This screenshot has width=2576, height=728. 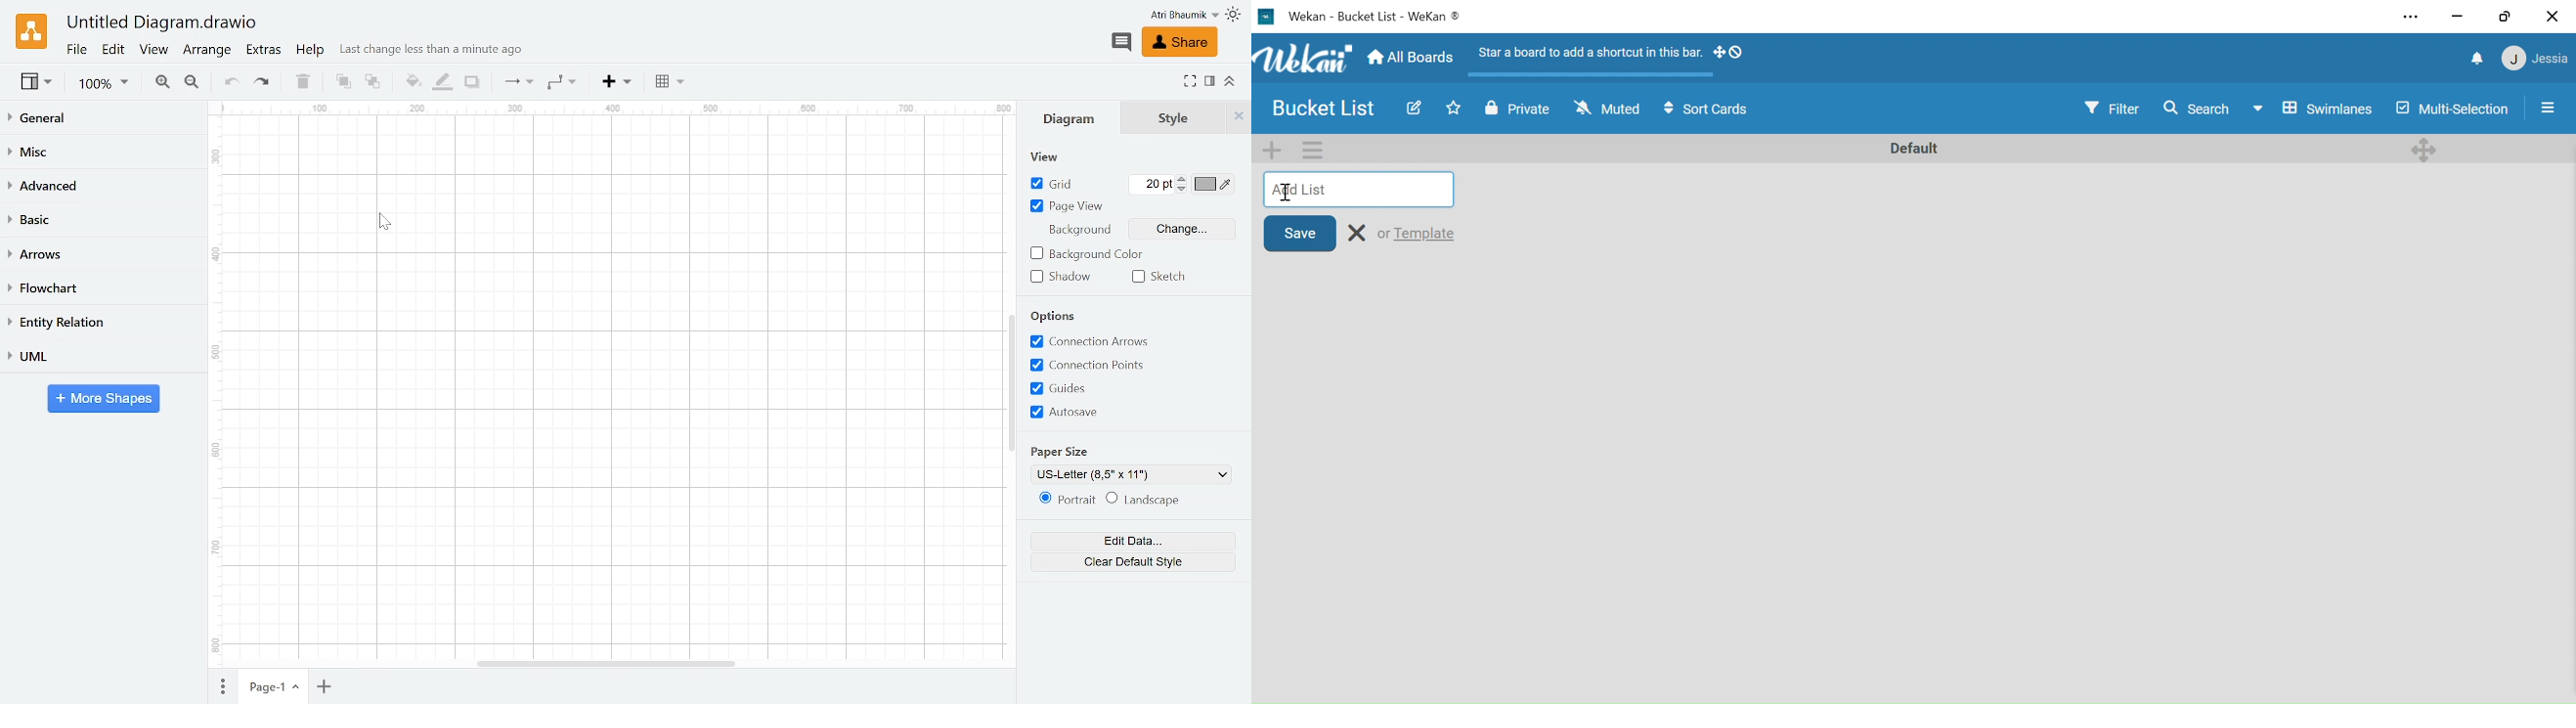 What do you see at coordinates (1729, 55) in the screenshot?
I see `Toggle handle on/off` at bounding box center [1729, 55].